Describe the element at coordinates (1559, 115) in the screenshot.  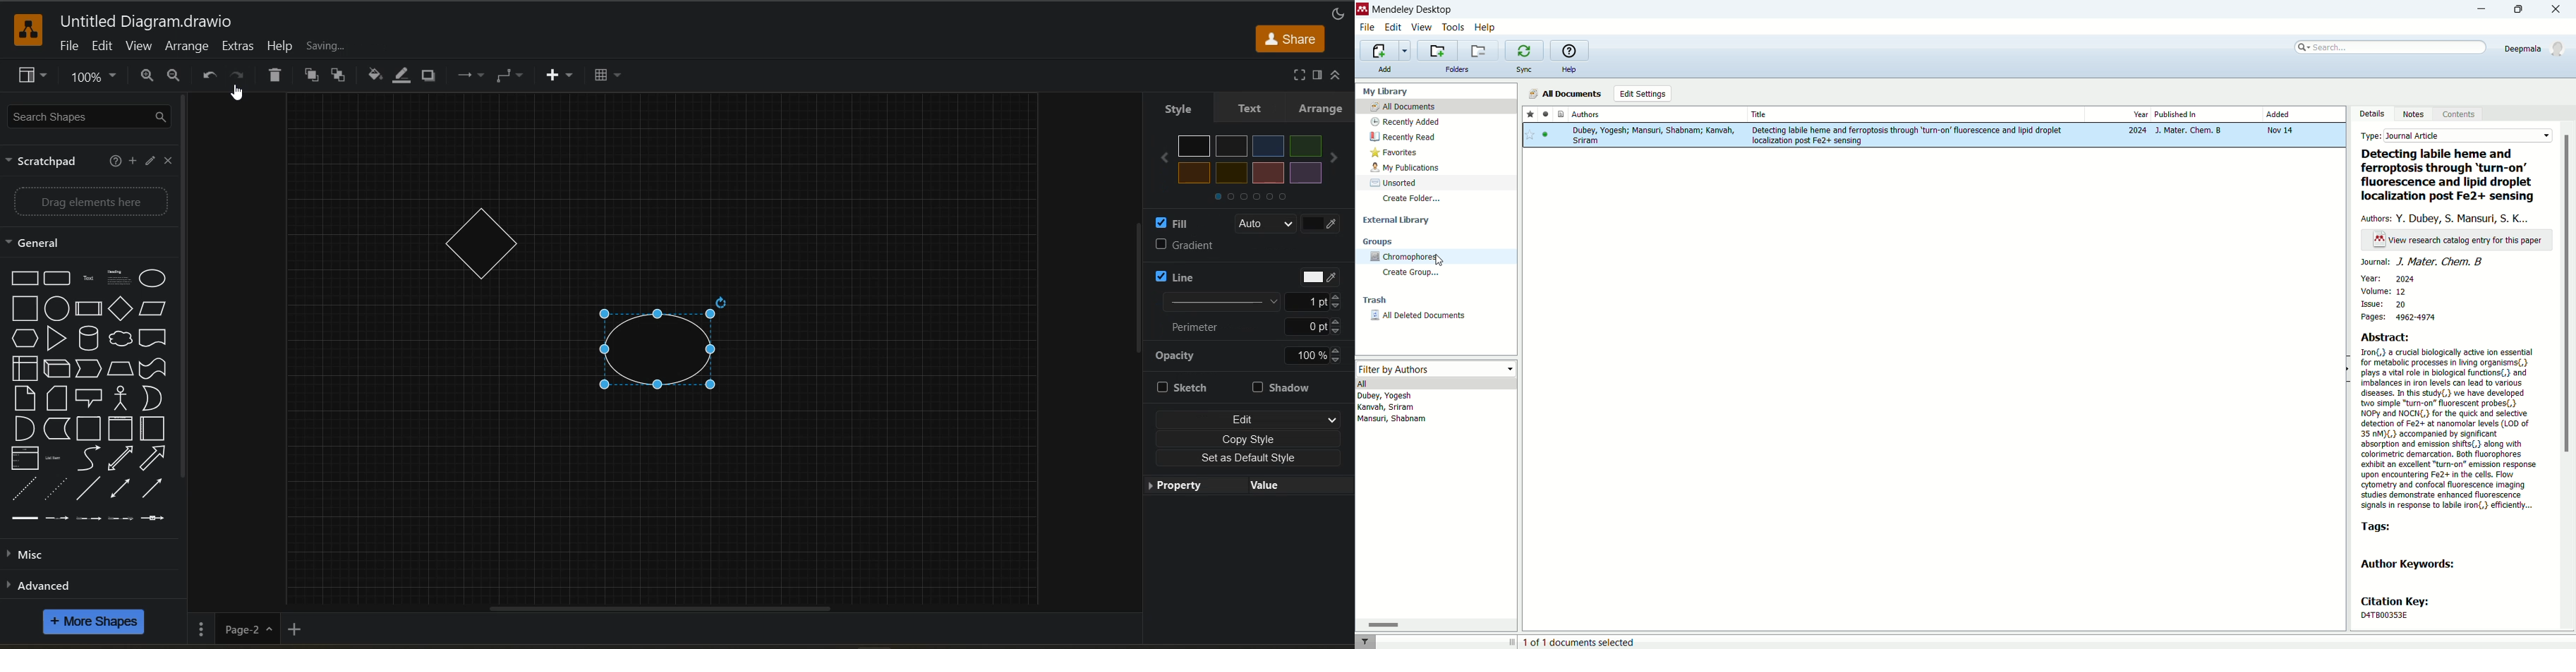
I see `documents` at that location.